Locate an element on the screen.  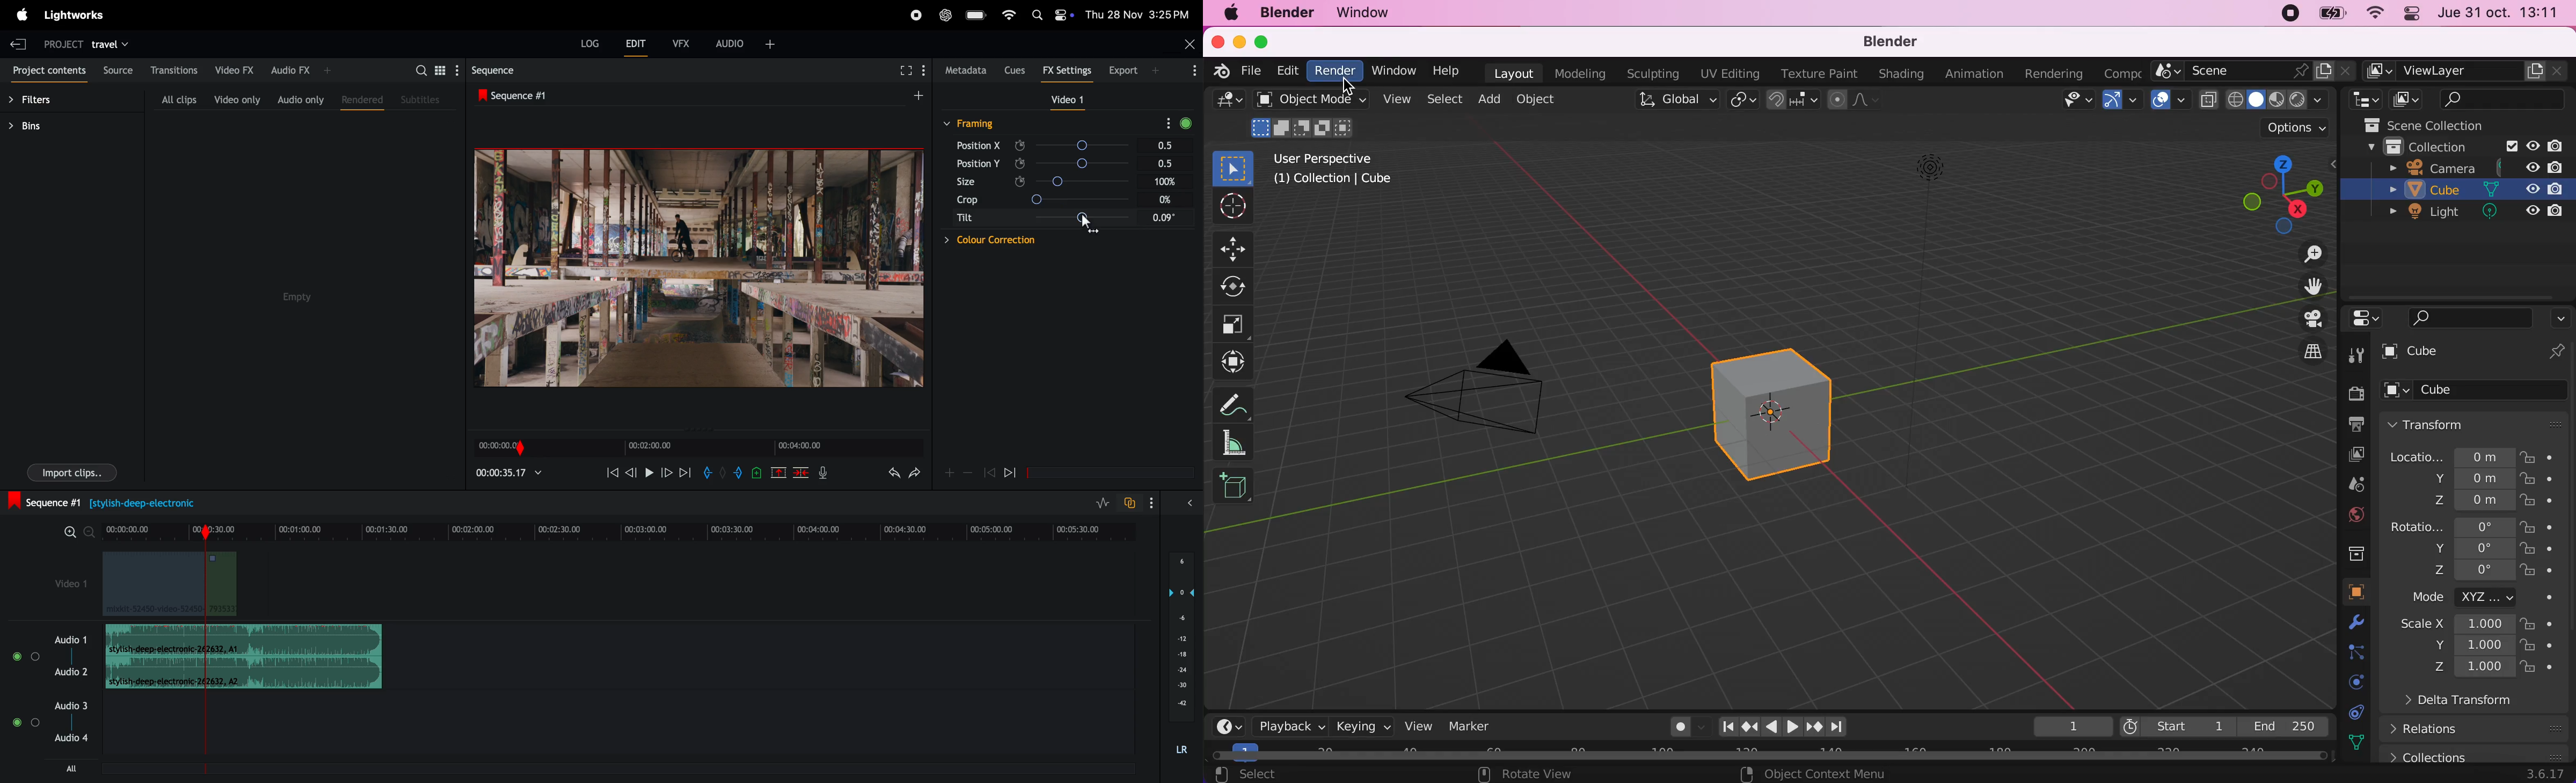
close is located at coordinates (1189, 44).